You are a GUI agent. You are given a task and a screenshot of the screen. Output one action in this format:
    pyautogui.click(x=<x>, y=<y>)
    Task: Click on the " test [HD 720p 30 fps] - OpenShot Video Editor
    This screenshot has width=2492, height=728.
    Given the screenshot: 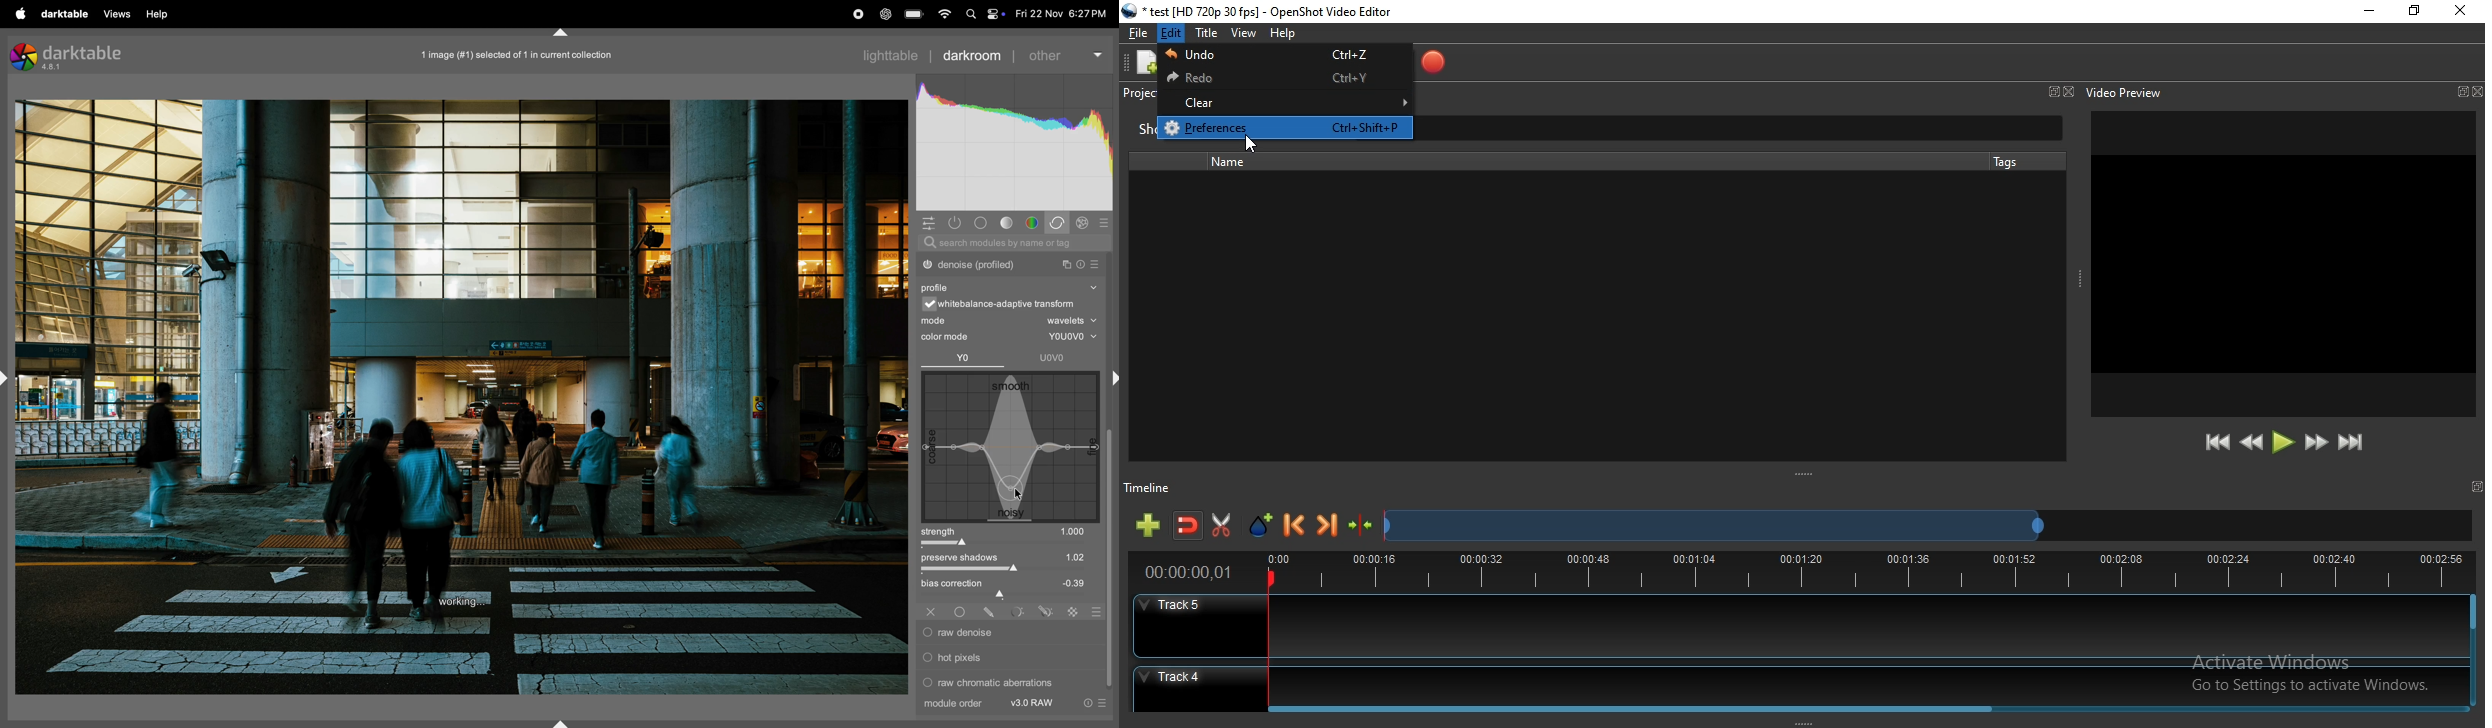 What is the action you would take?
    pyautogui.click(x=1268, y=14)
    